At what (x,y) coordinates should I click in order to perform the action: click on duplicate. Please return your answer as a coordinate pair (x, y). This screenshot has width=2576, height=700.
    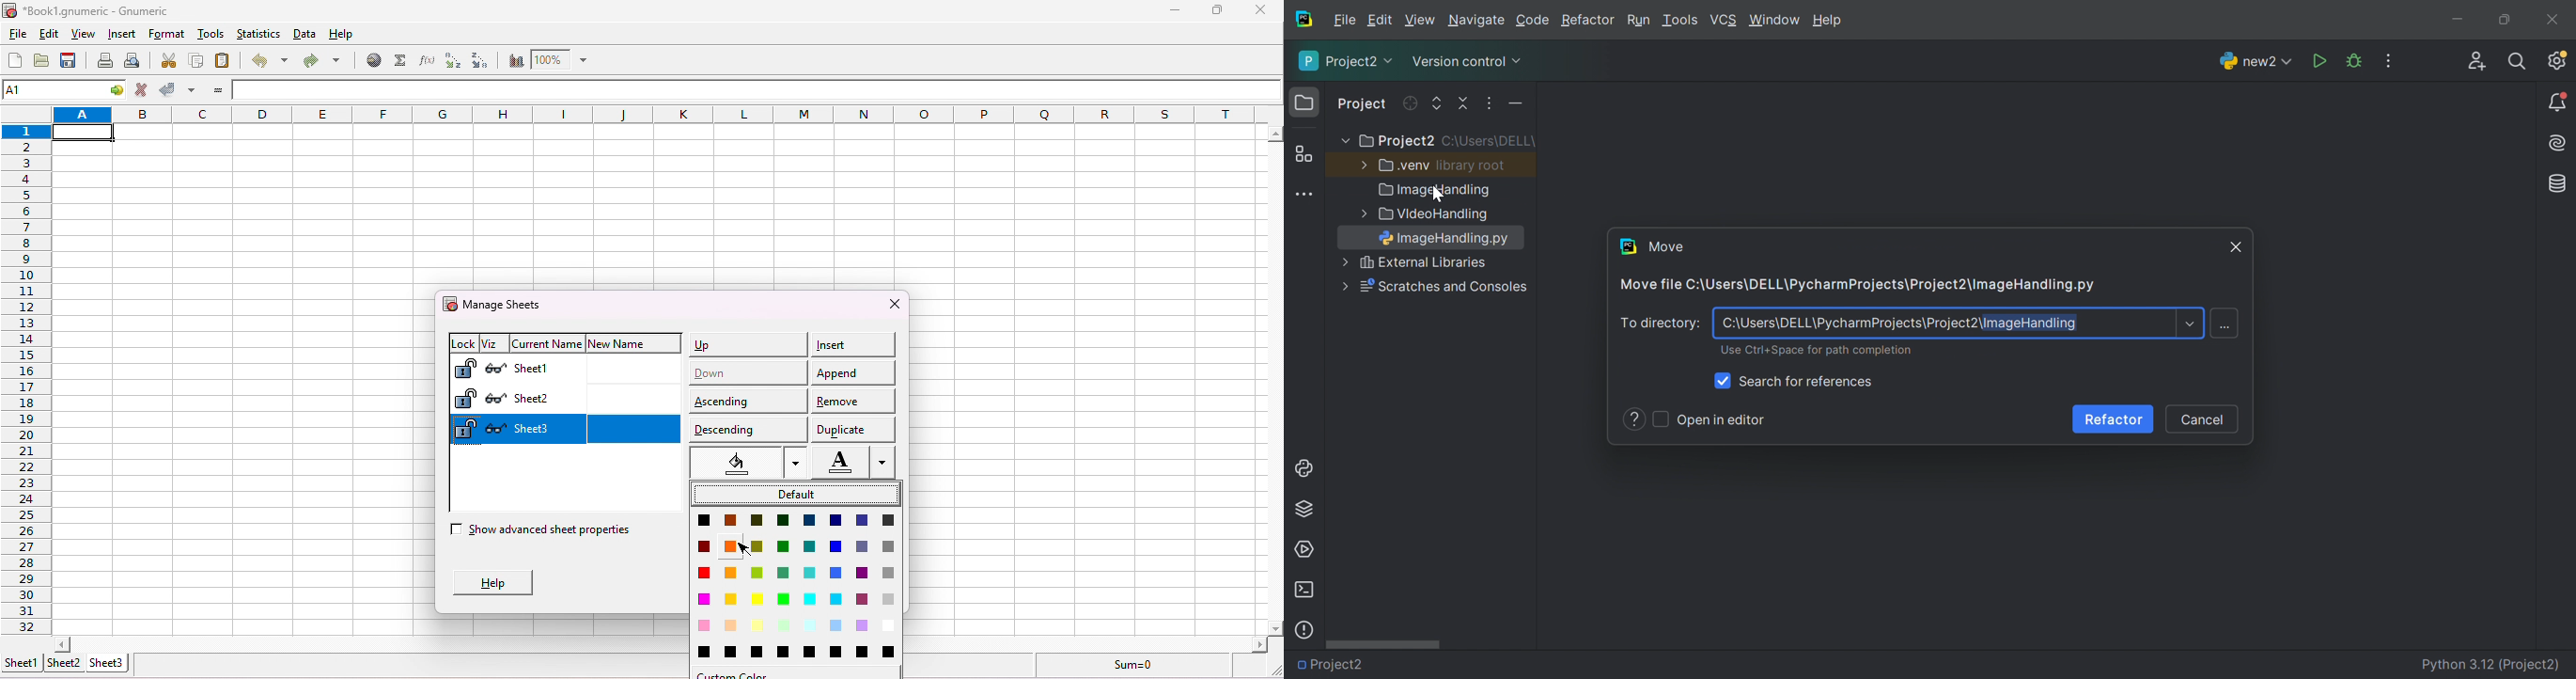
    Looking at the image, I should click on (852, 428).